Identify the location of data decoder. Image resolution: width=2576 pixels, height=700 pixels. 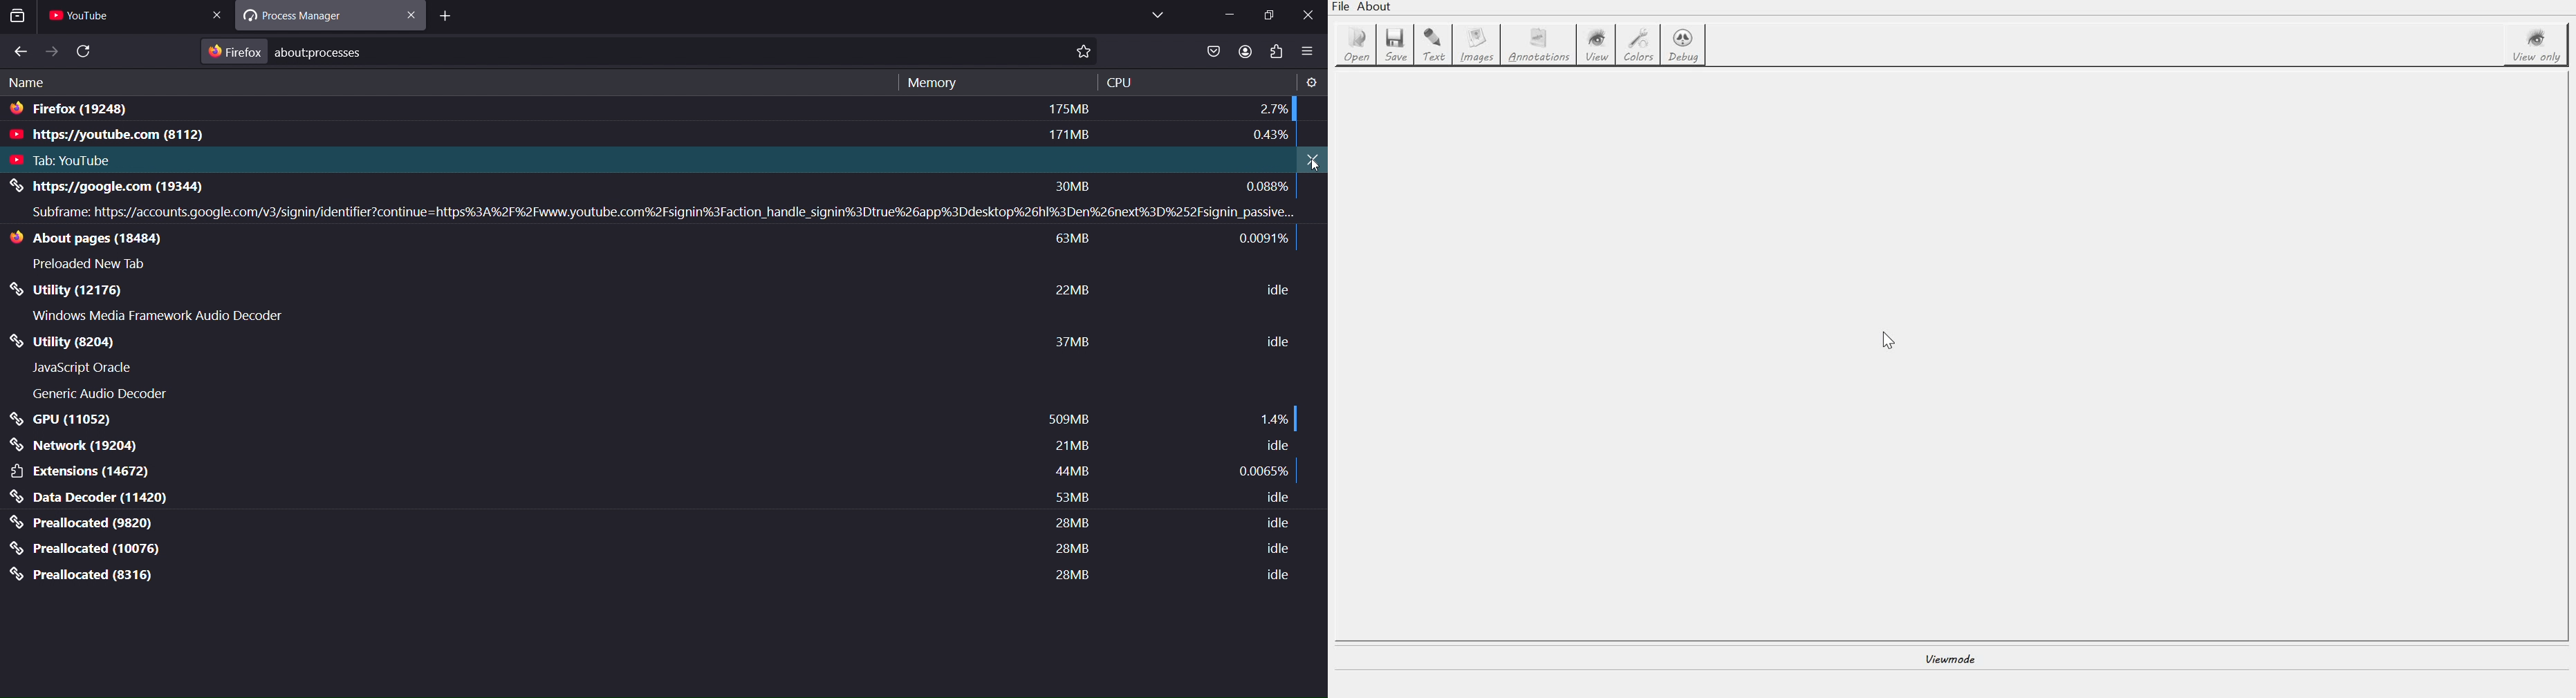
(90, 498).